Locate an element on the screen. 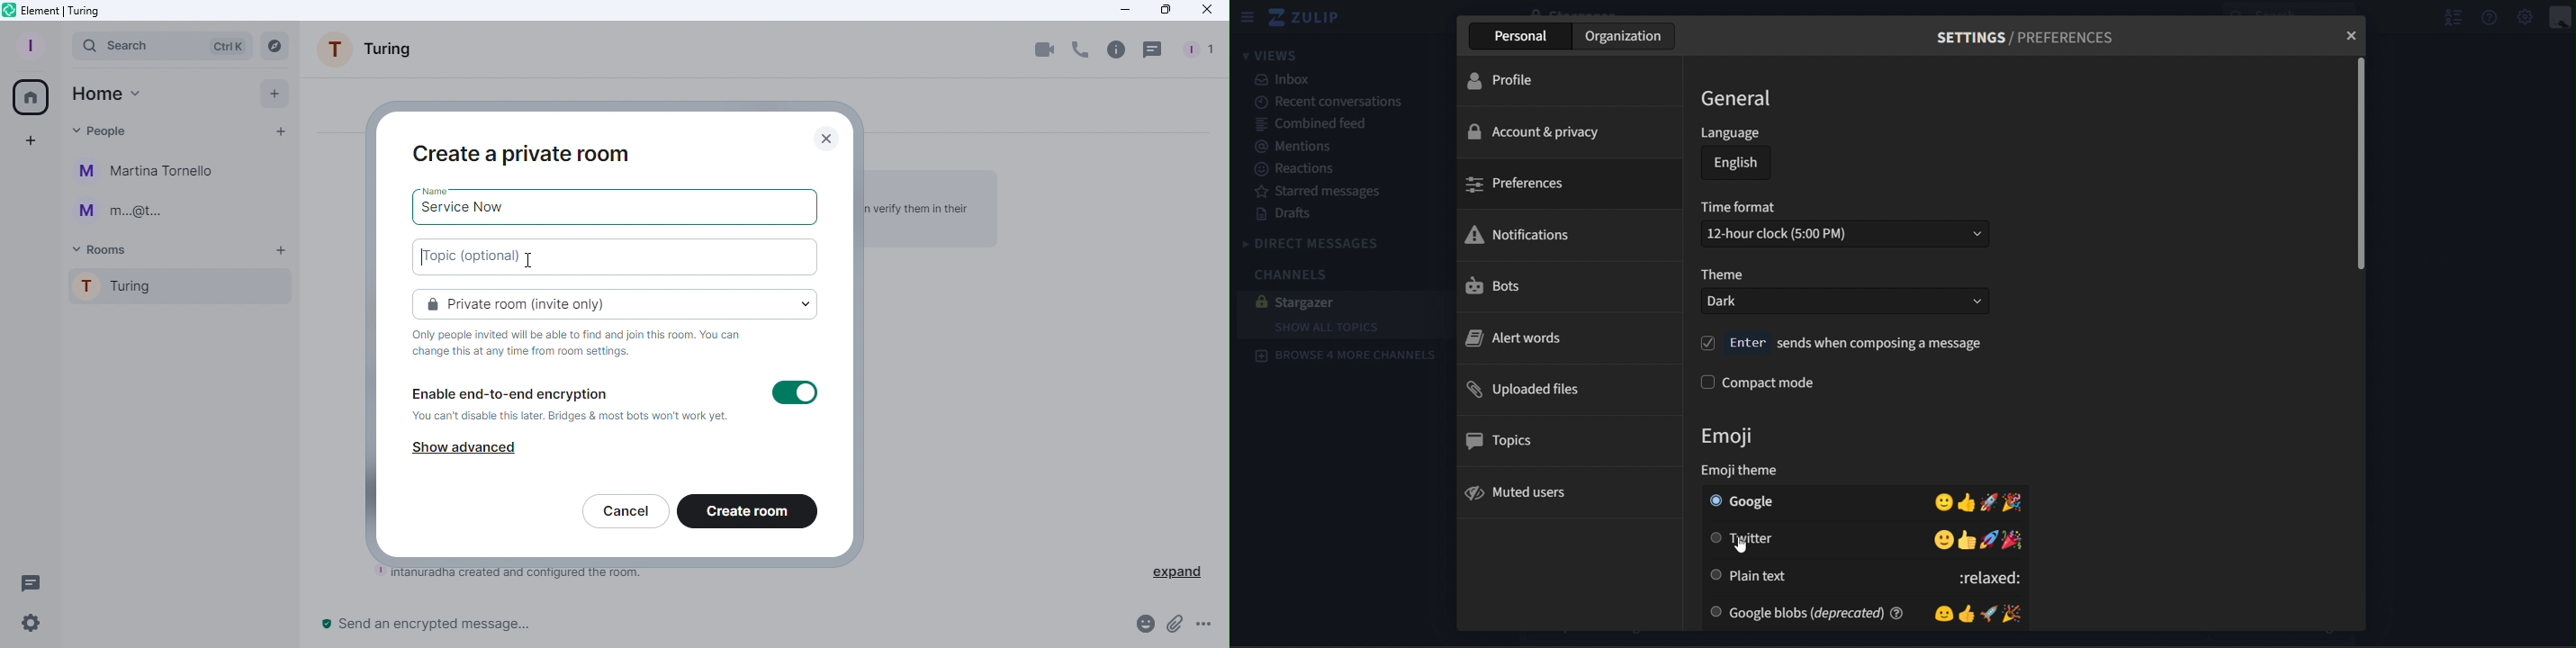 The width and height of the screenshot is (2576, 672). compact mode is located at coordinates (1760, 382).